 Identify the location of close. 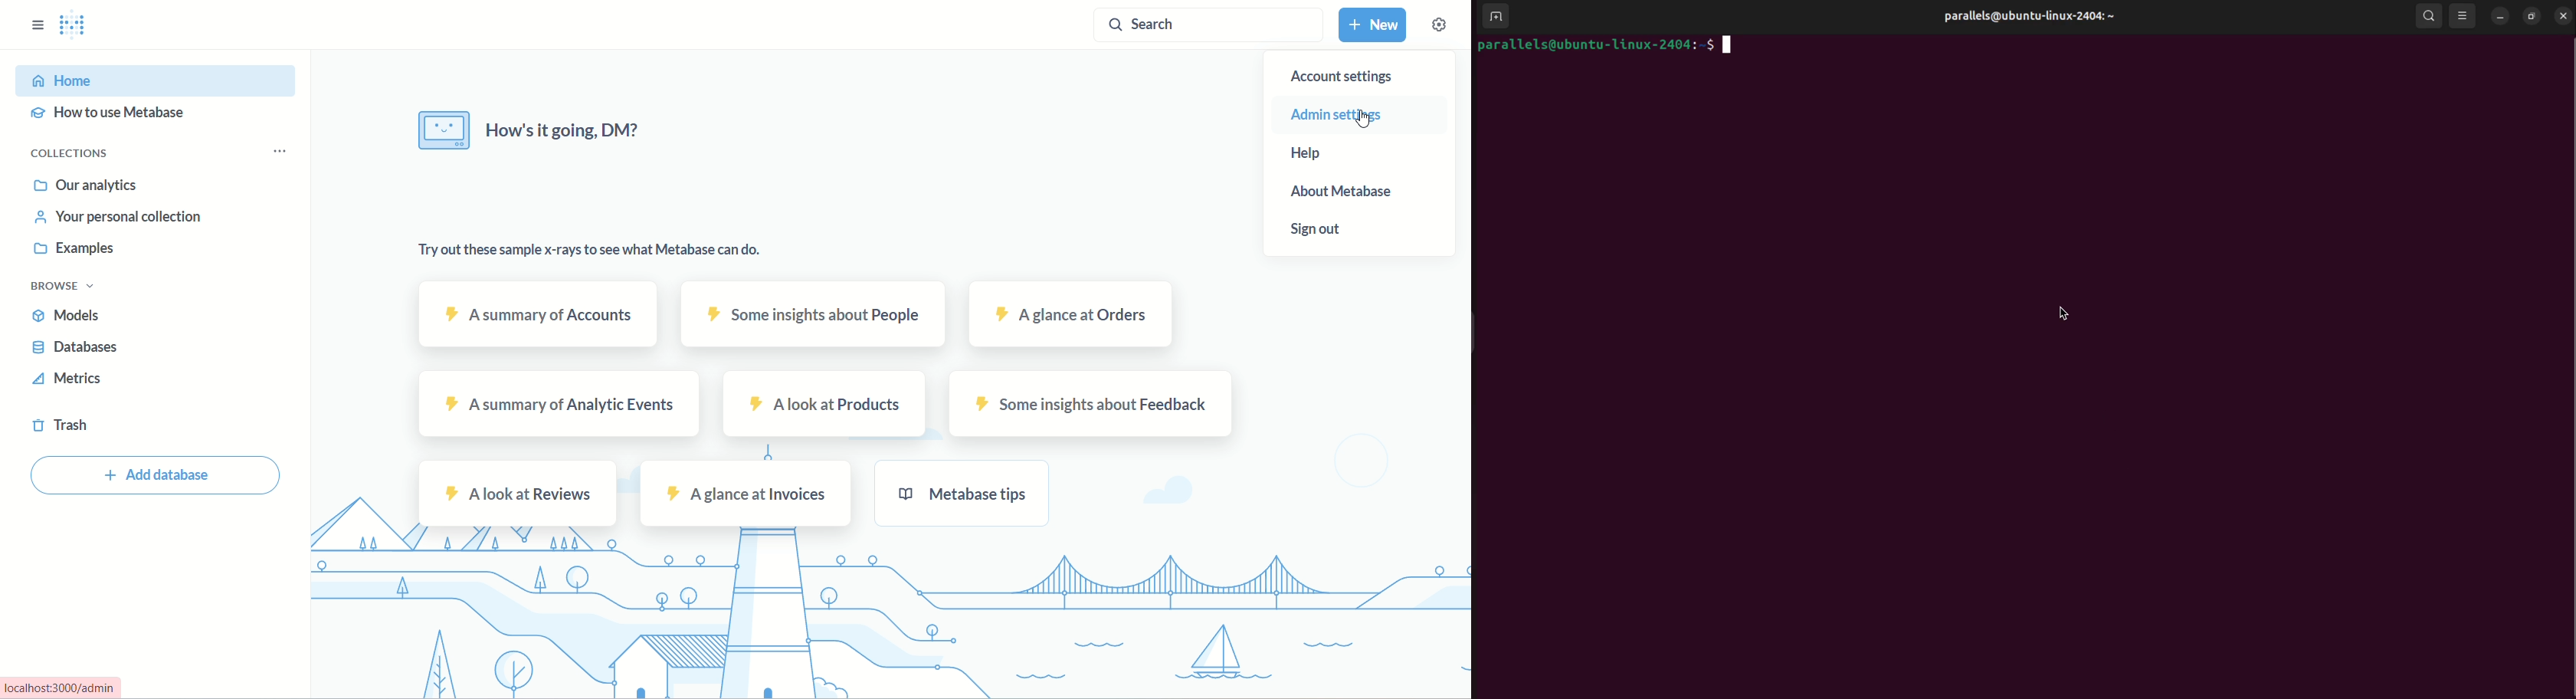
(2560, 16).